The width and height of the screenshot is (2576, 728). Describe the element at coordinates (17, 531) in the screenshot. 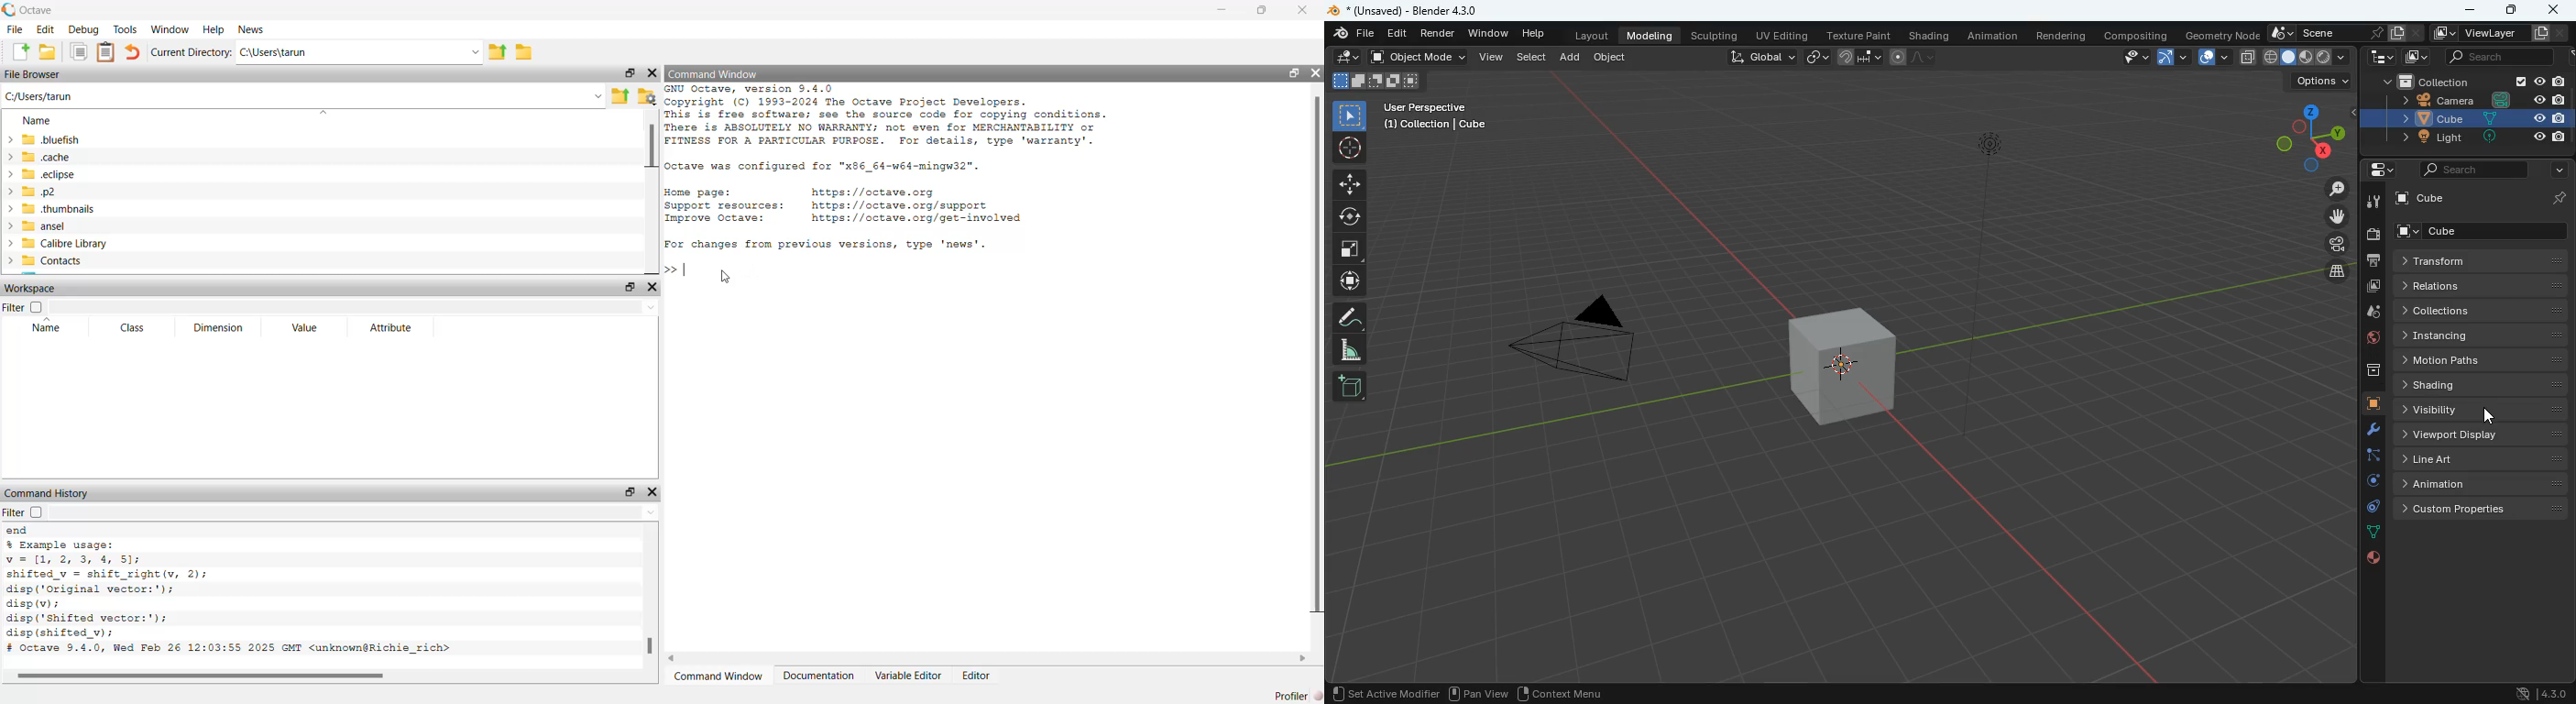

I see `end` at that location.